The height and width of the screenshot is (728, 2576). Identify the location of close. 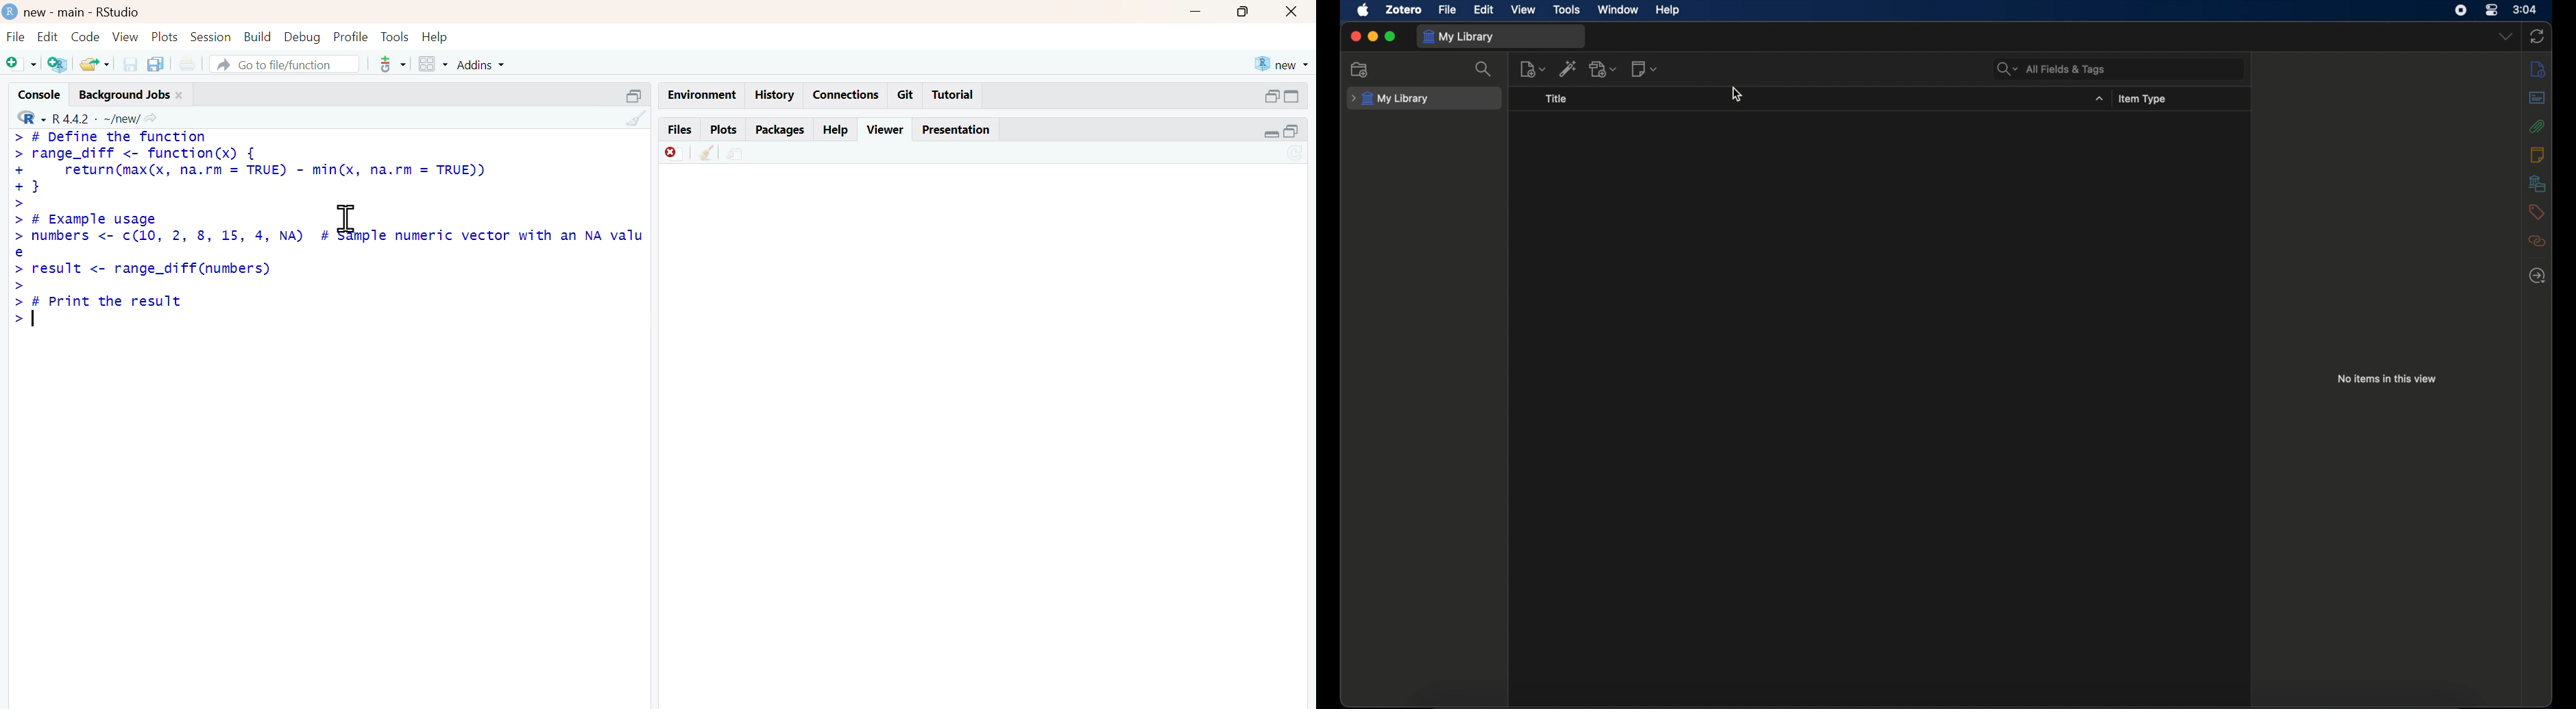
(180, 96).